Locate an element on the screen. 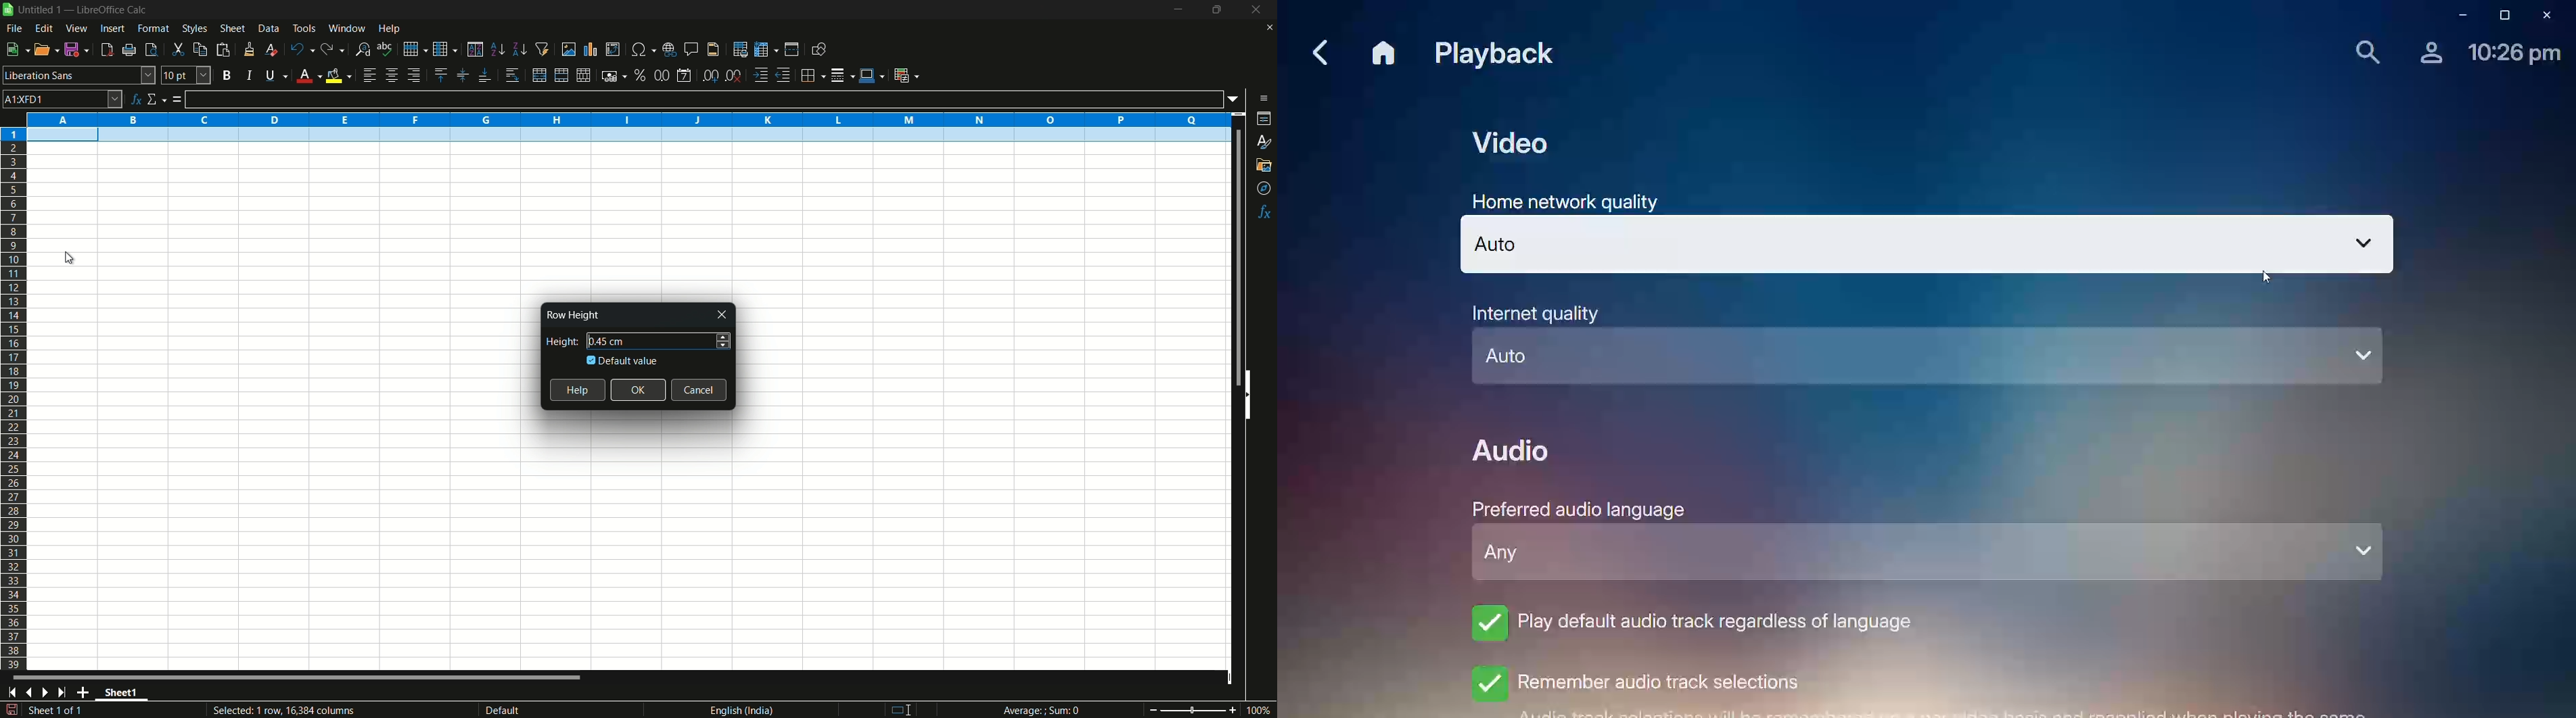 The image size is (2576, 728). undo is located at coordinates (299, 49).